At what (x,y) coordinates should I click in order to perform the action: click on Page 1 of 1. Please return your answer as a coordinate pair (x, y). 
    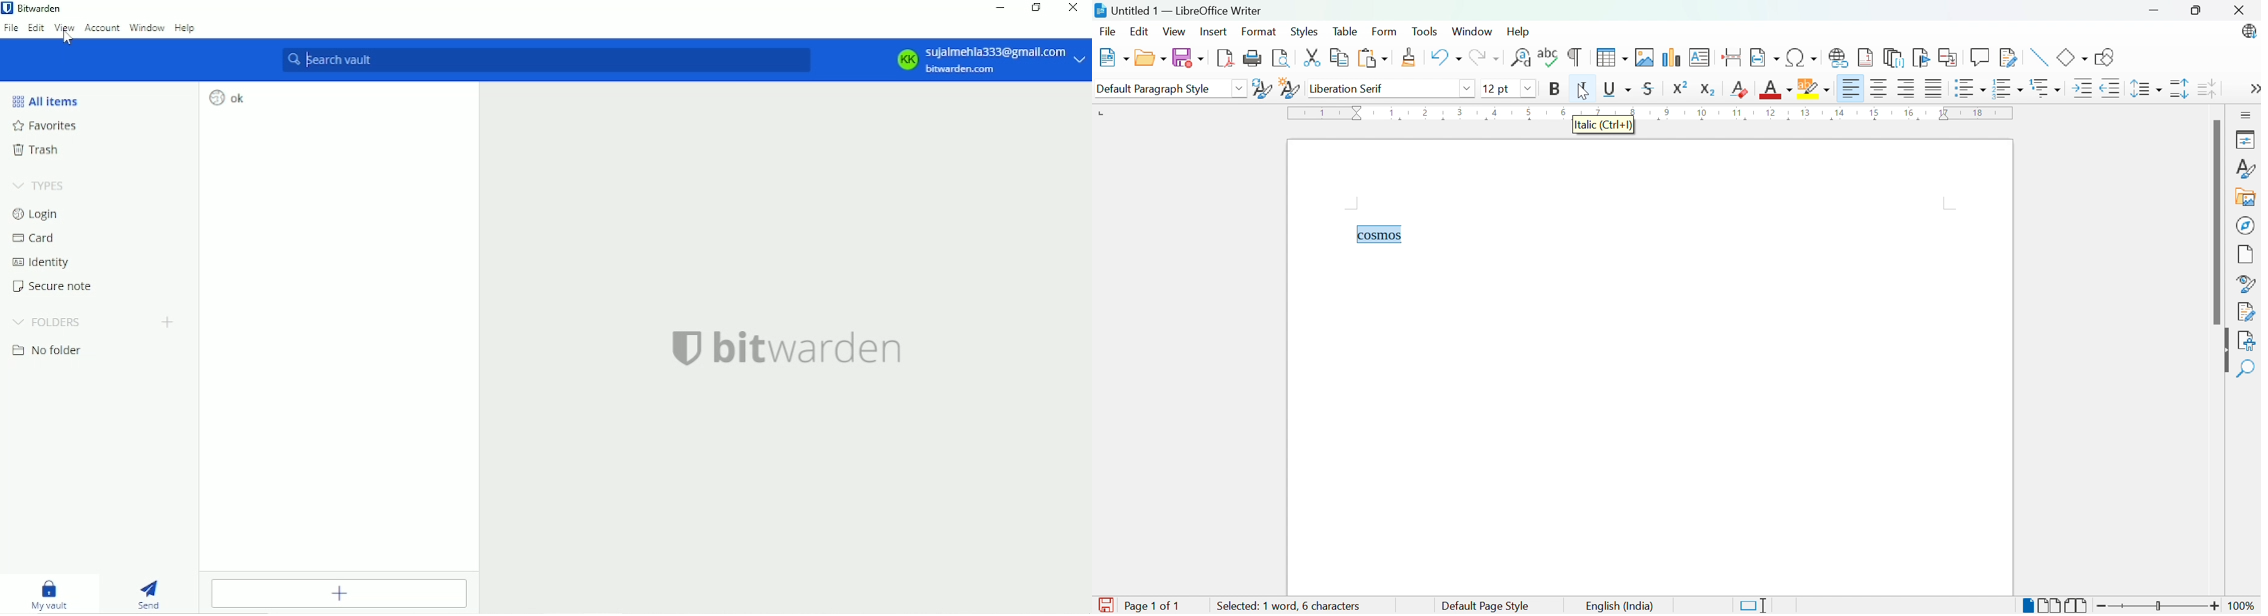
    Looking at the image, I should click on (1138, 605).